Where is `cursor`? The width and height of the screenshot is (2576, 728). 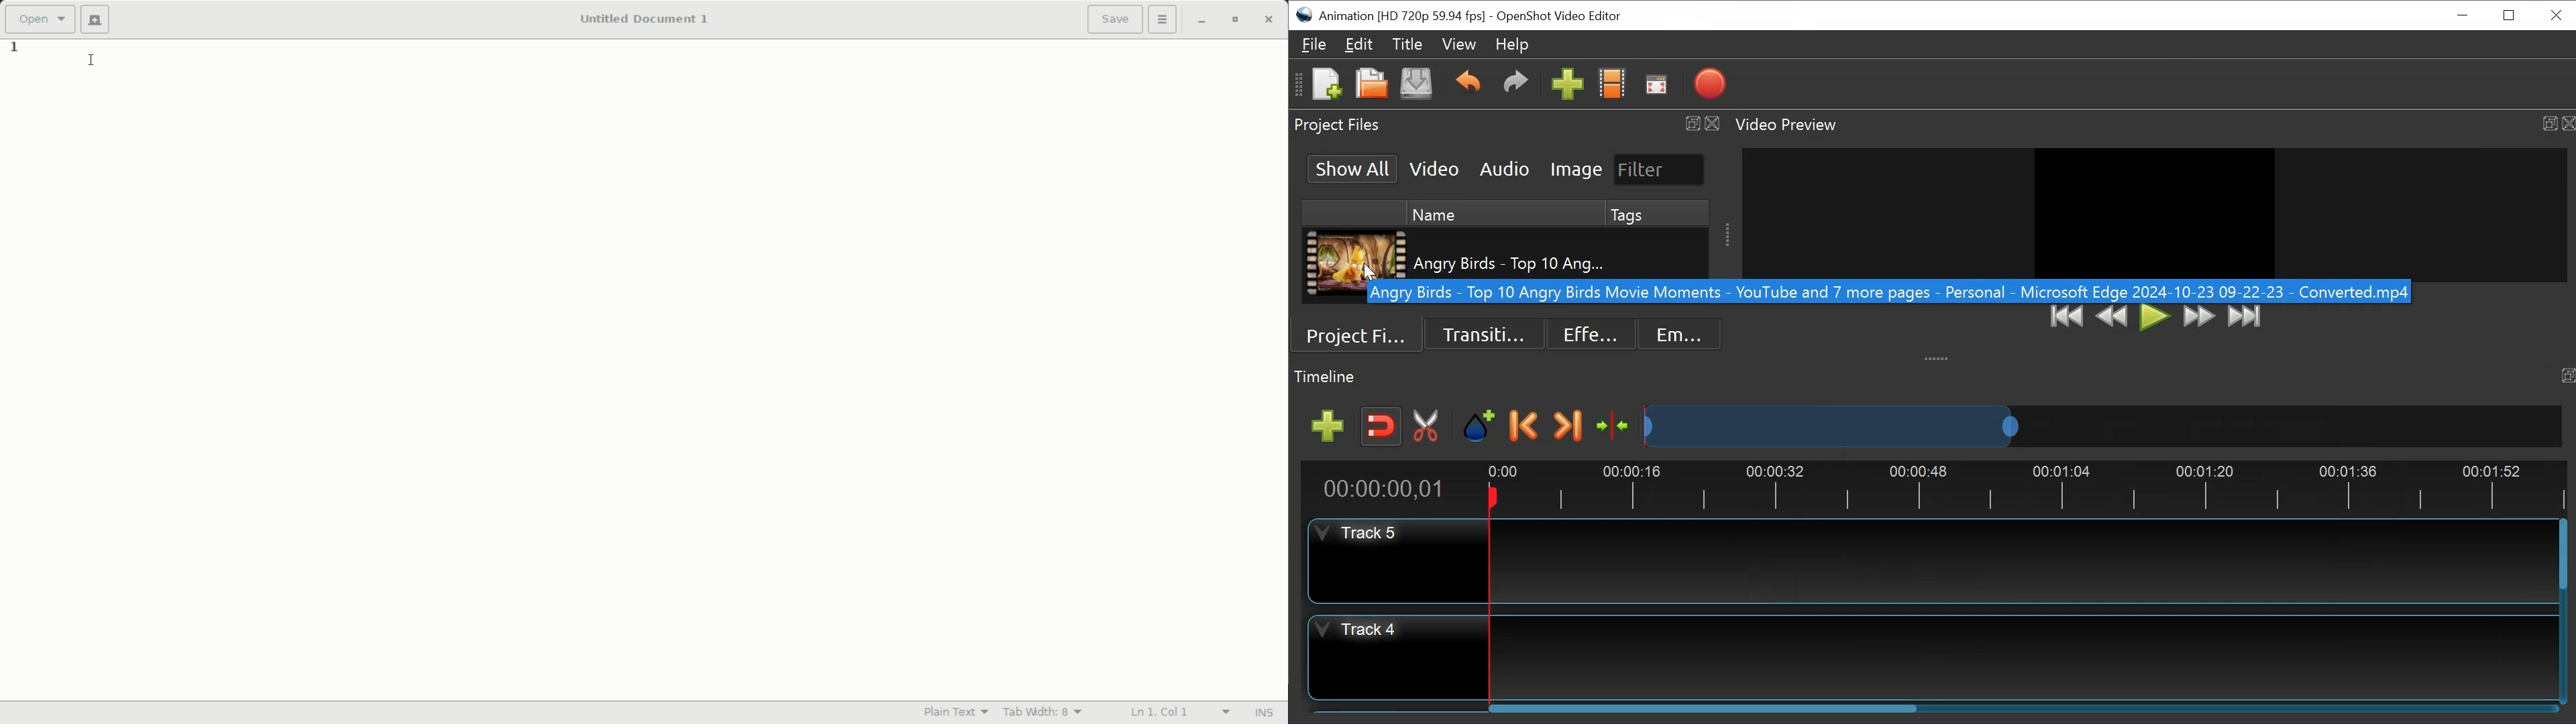
cursor is located at coordinates (1369, 275).